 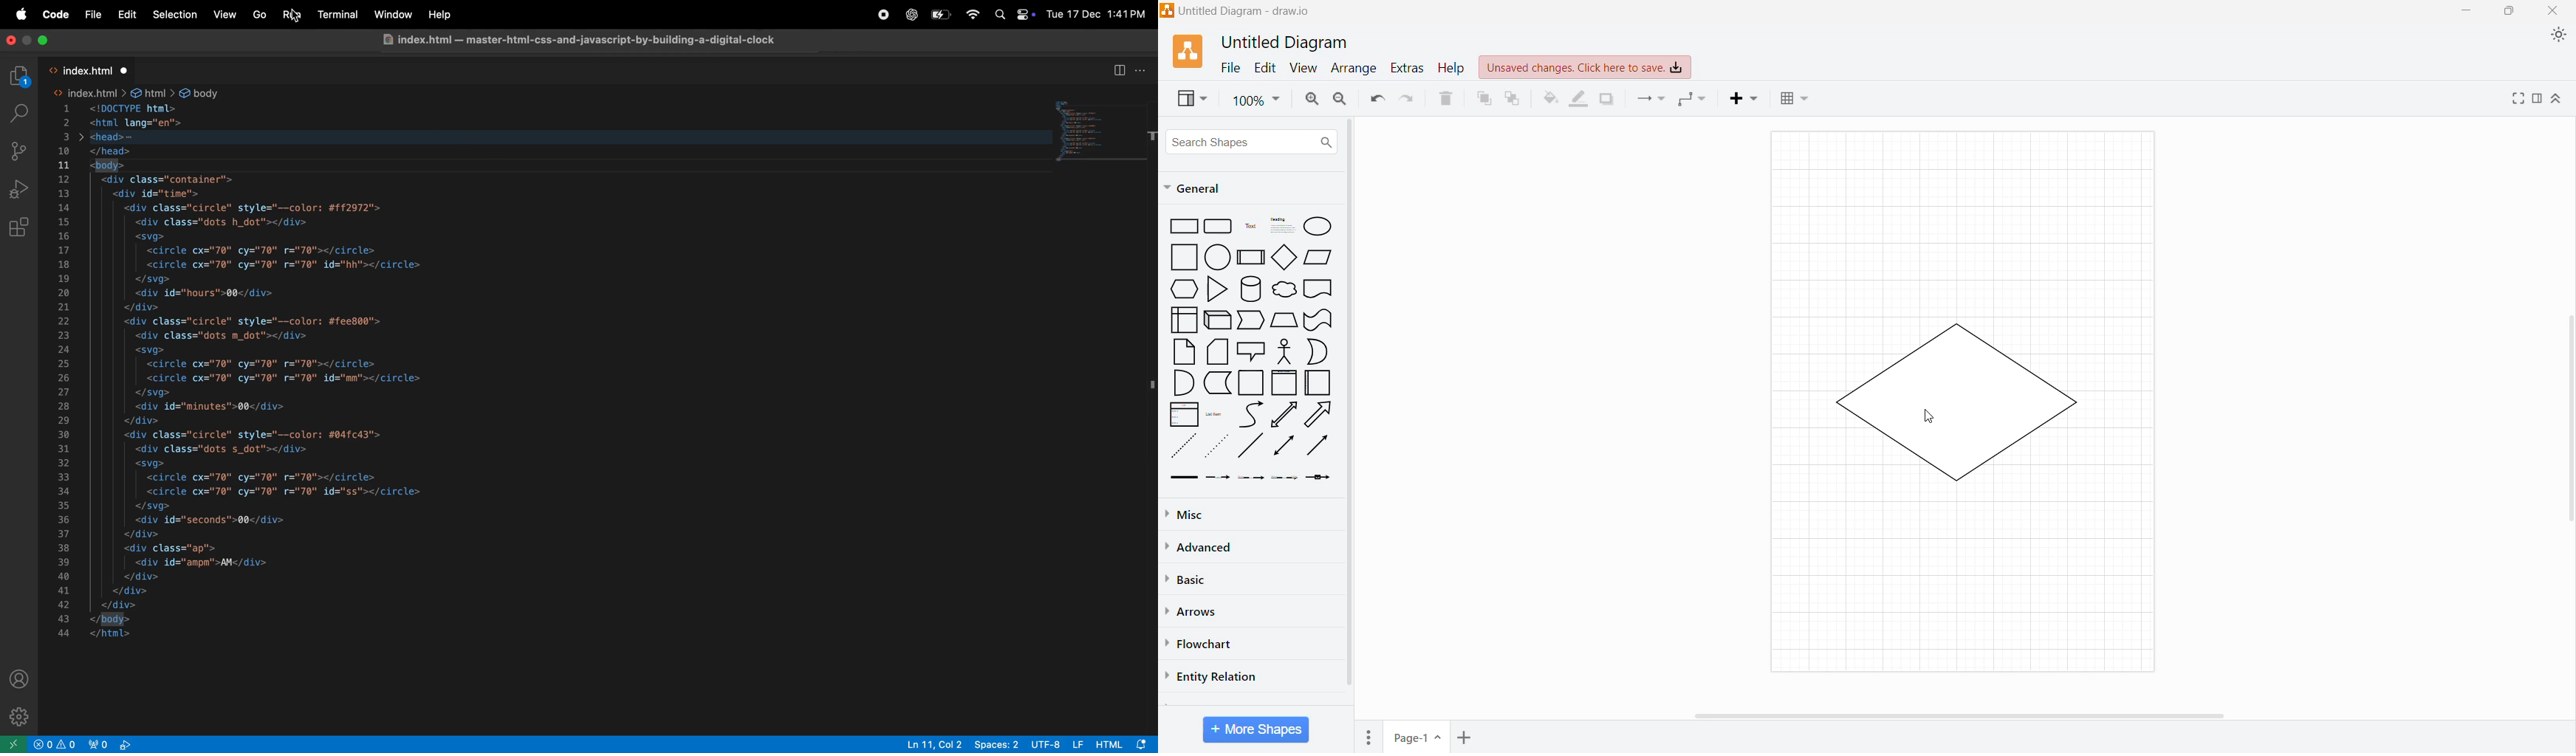 What do you see at coordinates (1188, 515) in the screenshot?
I see `Misc` at bounding box center [1188, 515].